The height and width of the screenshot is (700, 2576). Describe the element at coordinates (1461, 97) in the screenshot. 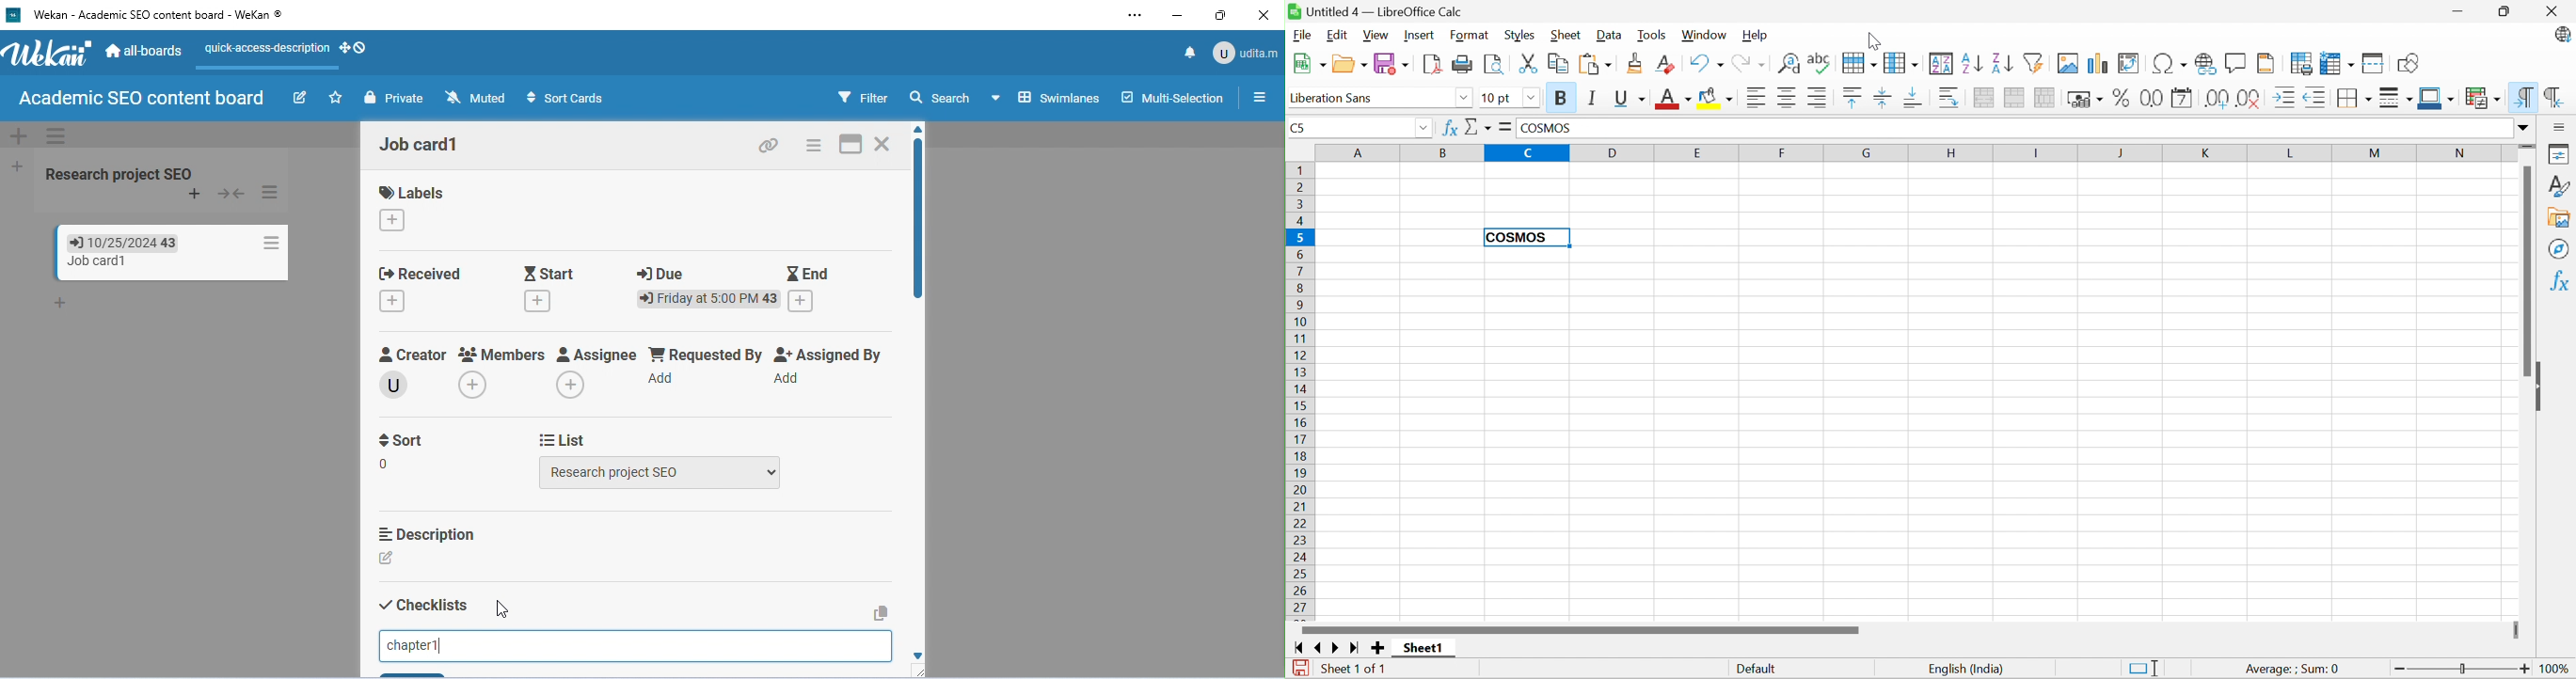

I see `Drop Down` at that location.